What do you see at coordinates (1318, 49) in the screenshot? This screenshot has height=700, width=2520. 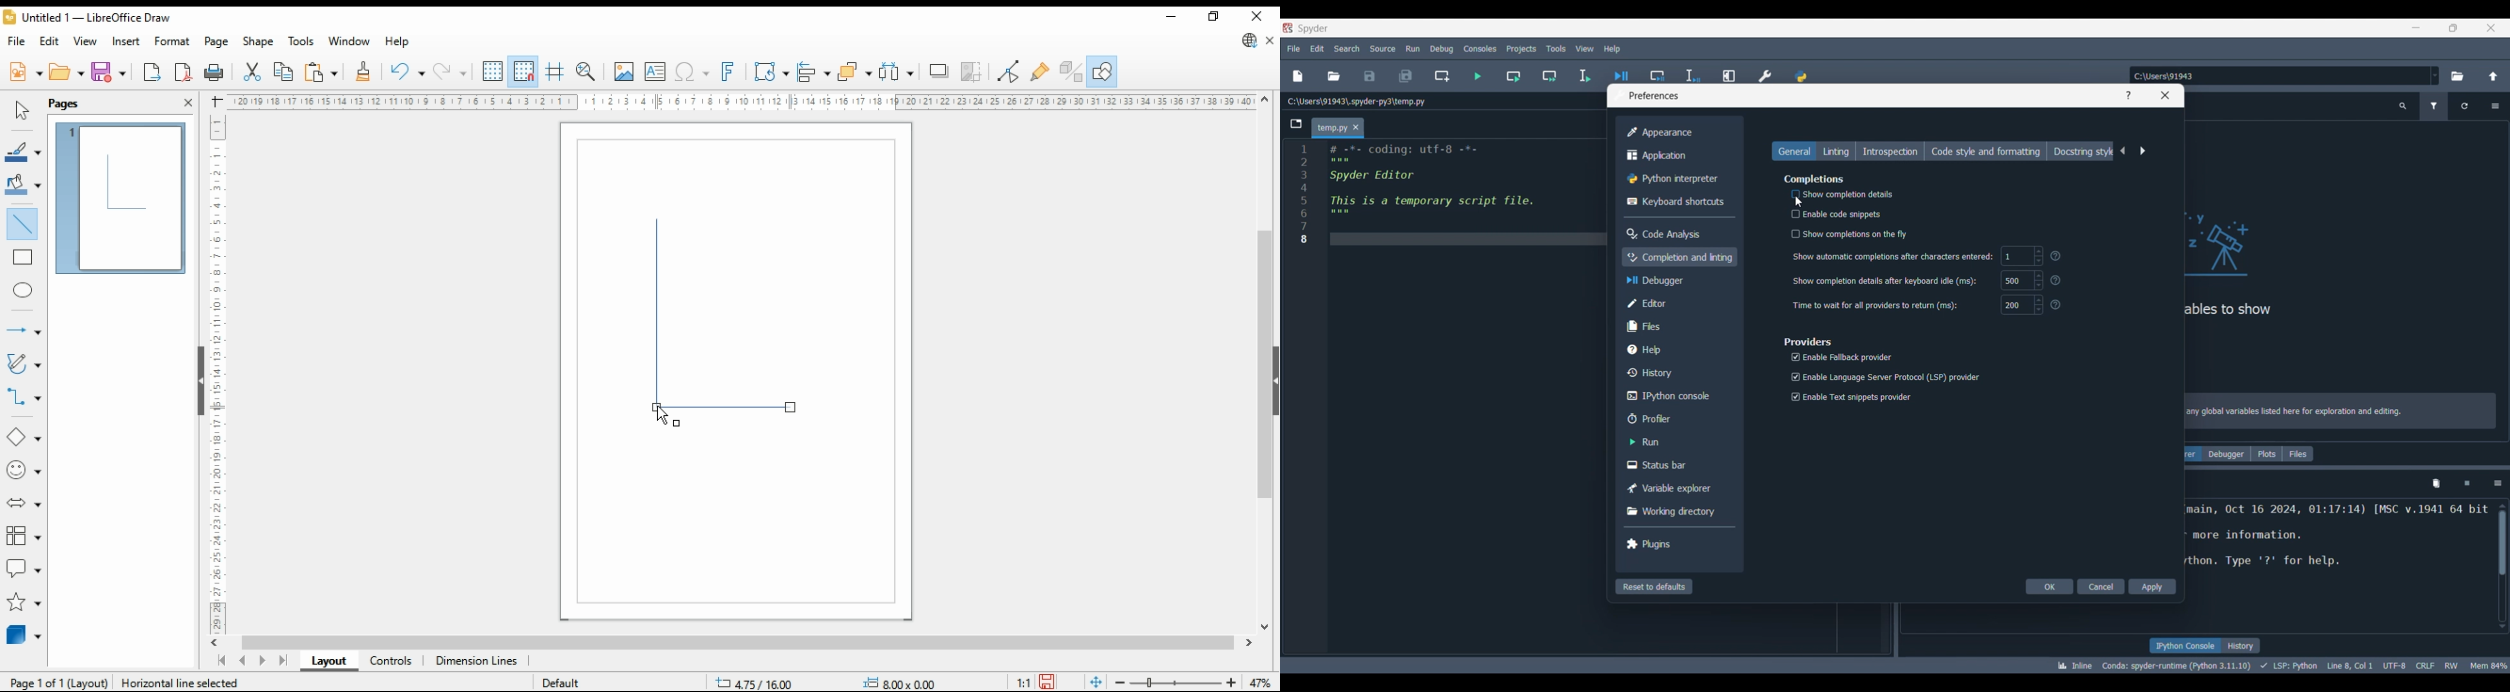 I see `Edit menu` at bounding box center [1318, 49].